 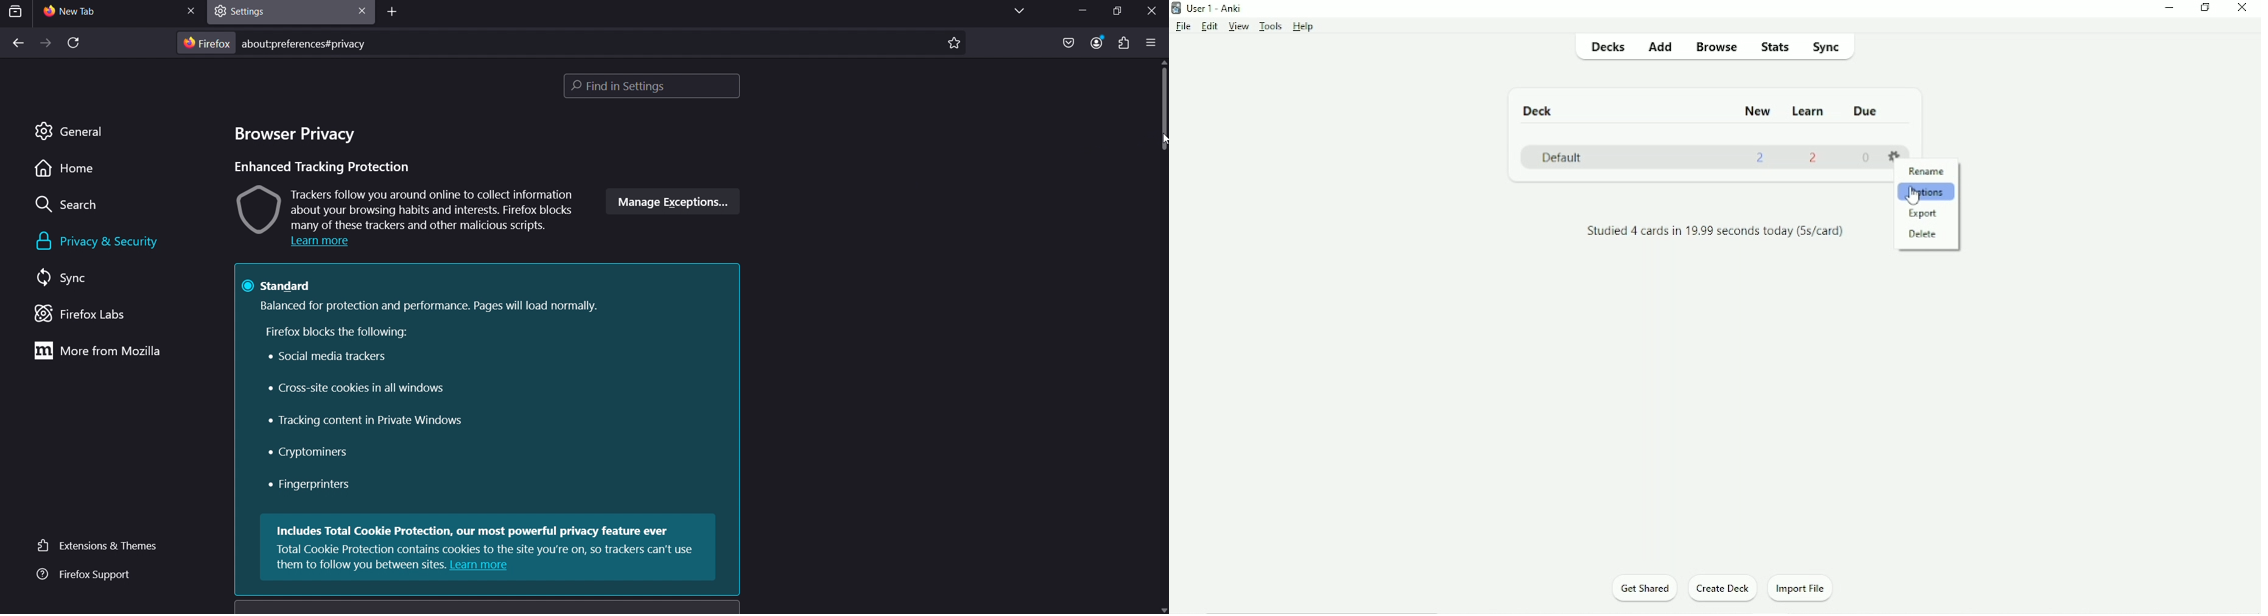 What do you see at coordinates (1158, 107) in the screenshot?
I see `scrollbar` at bounding box center [1158, 107].